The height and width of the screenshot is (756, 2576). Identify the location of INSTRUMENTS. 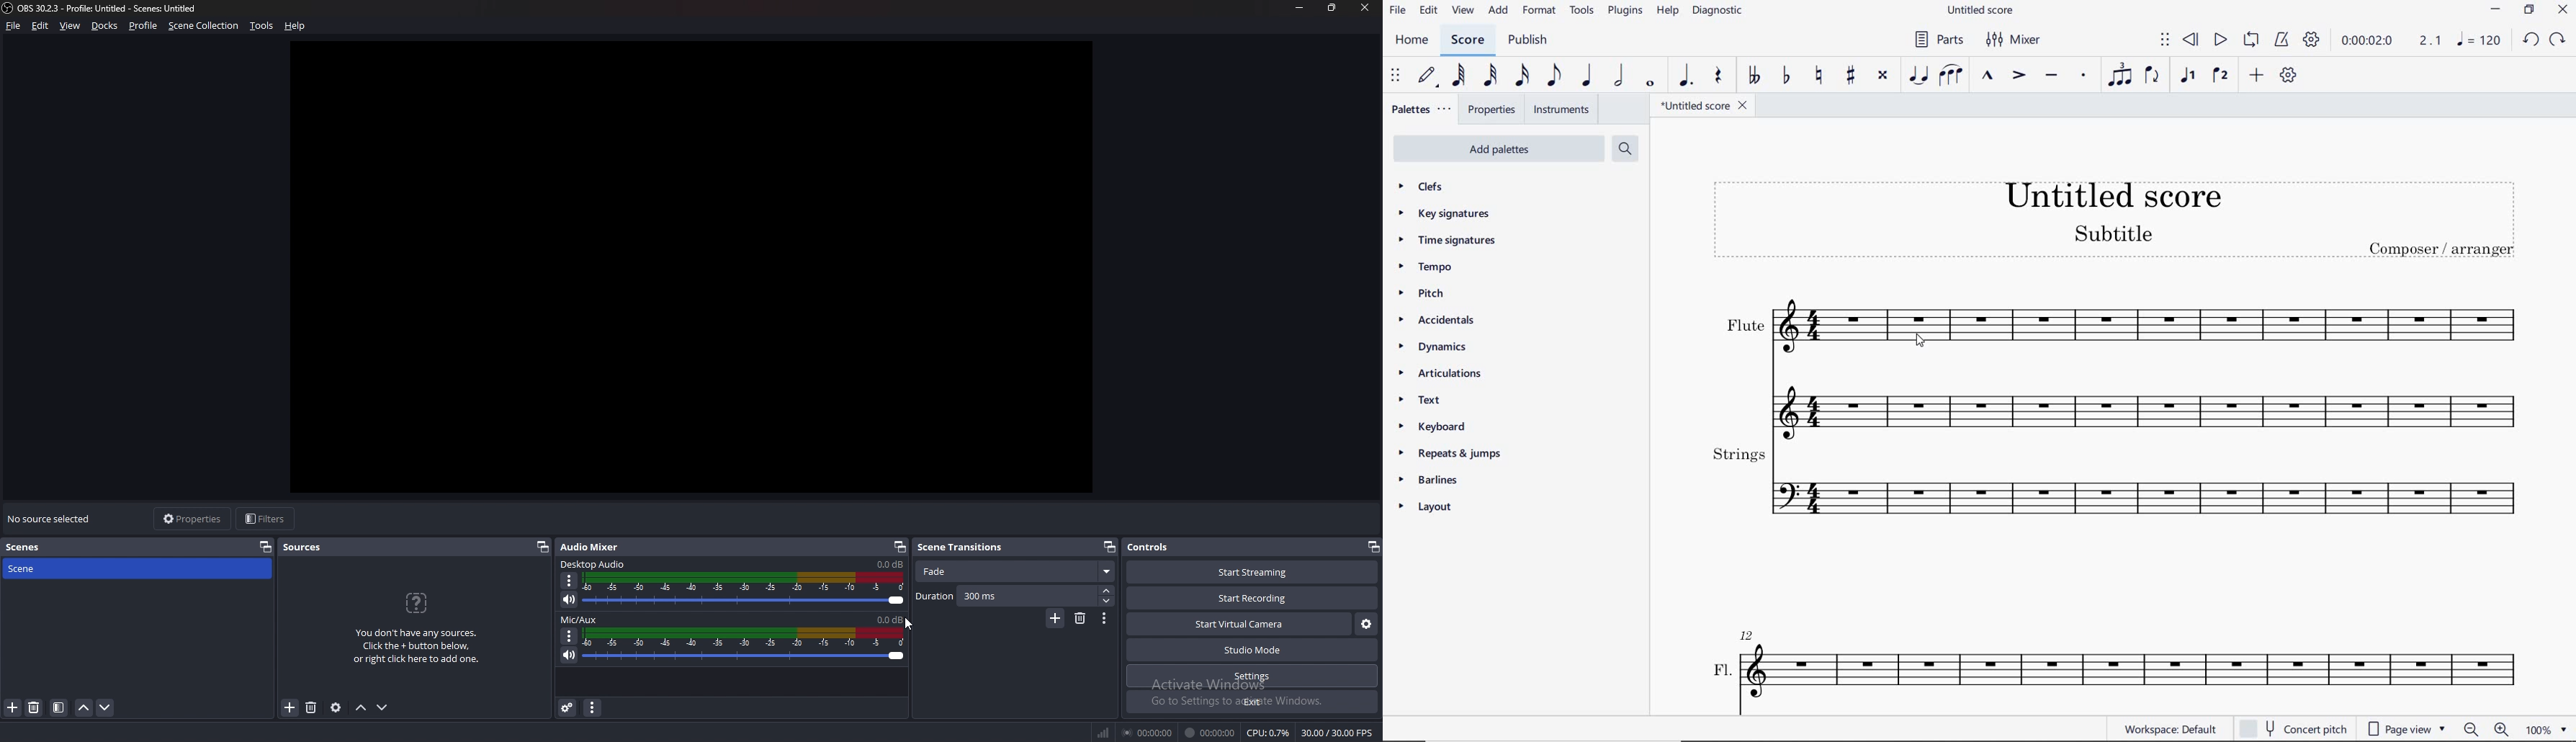
(1563, 111).